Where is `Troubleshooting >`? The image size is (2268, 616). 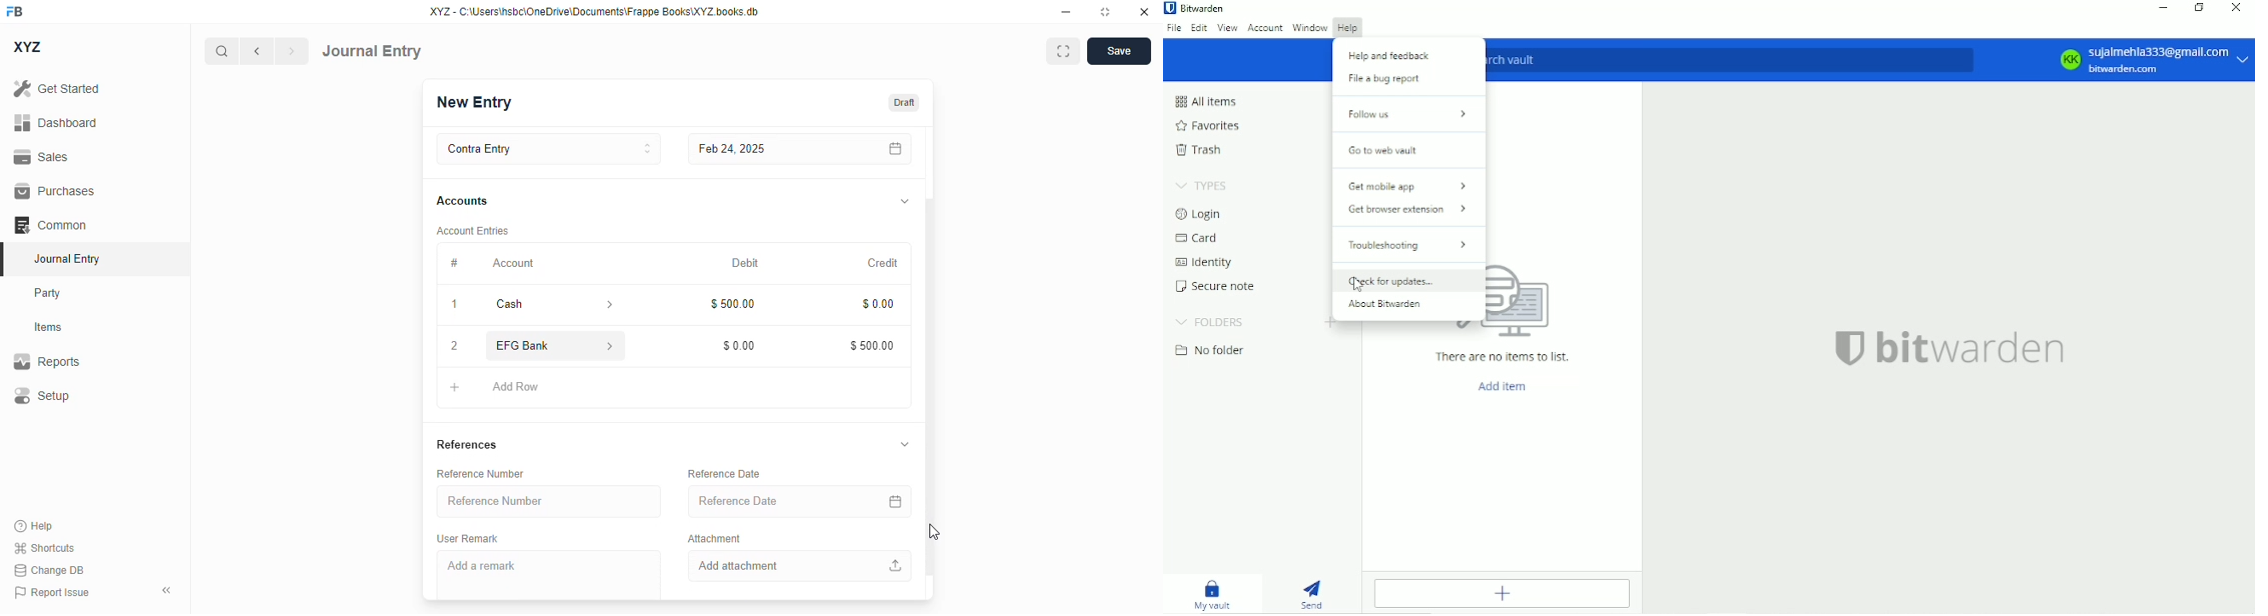 Troubleshooting > is located at coordinates (1406, 246).